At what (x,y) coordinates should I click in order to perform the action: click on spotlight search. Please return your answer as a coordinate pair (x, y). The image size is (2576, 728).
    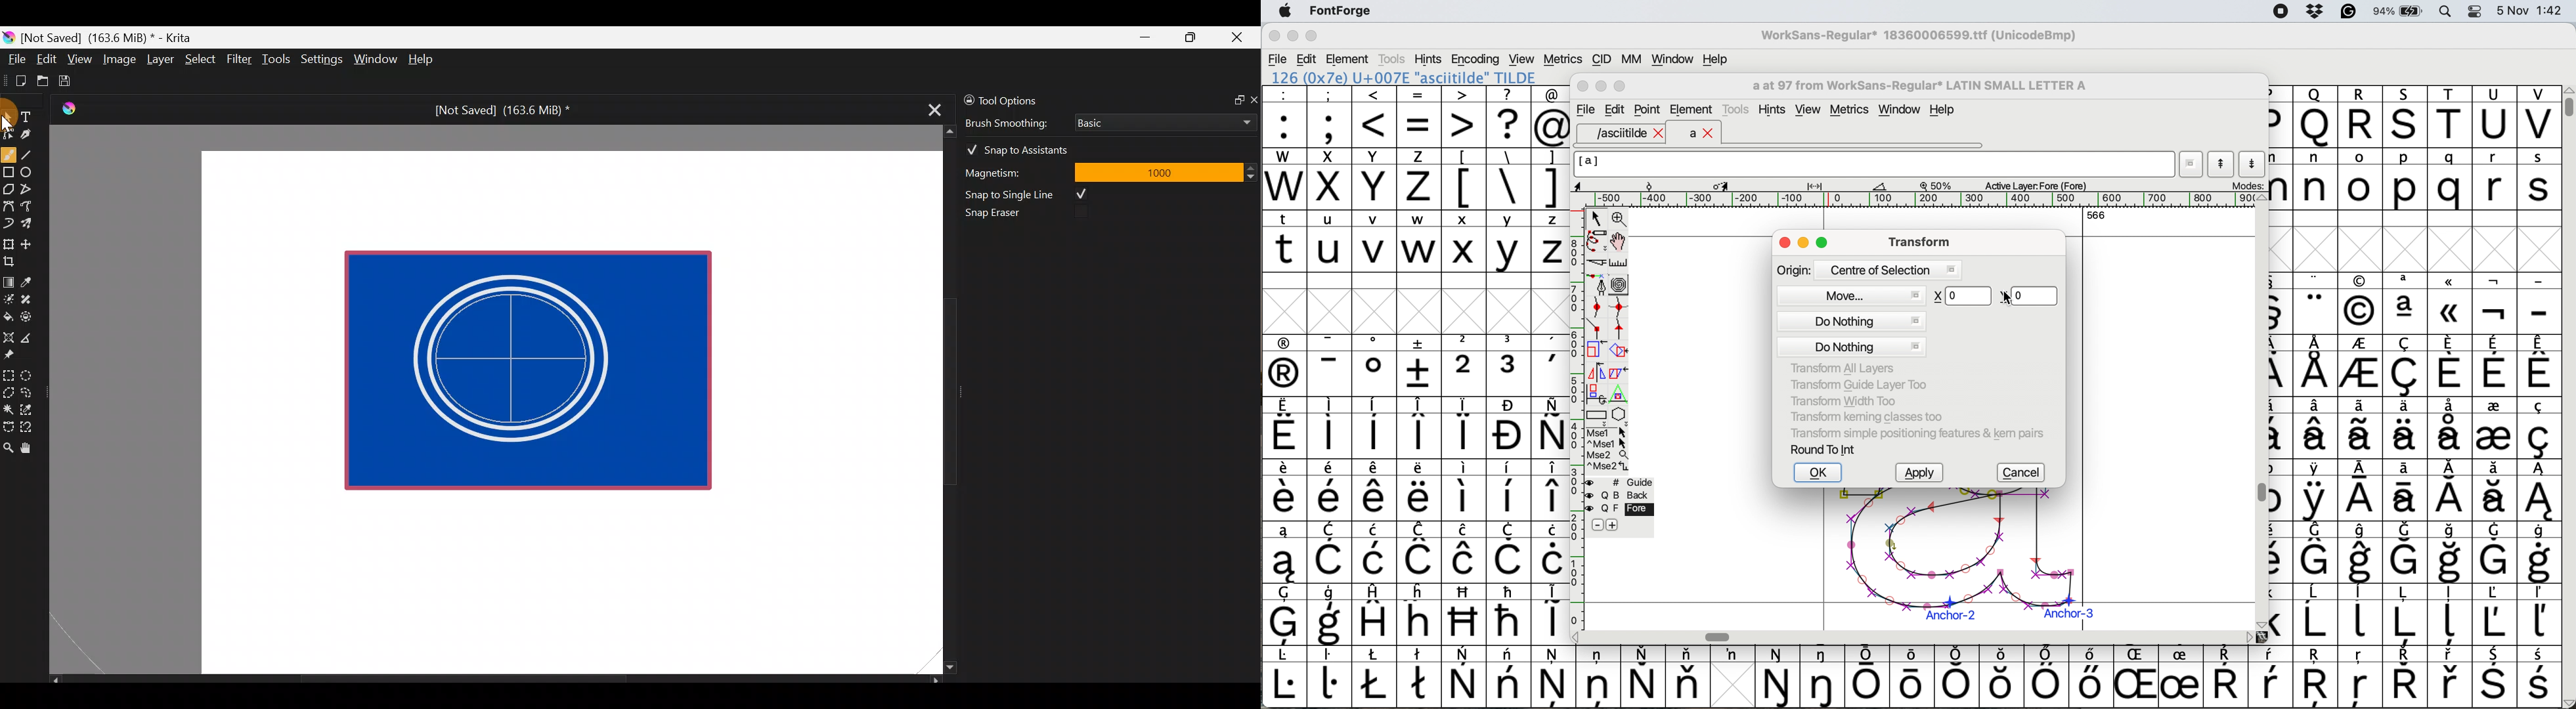
    Looking at the image, I should click on (2452, 11).